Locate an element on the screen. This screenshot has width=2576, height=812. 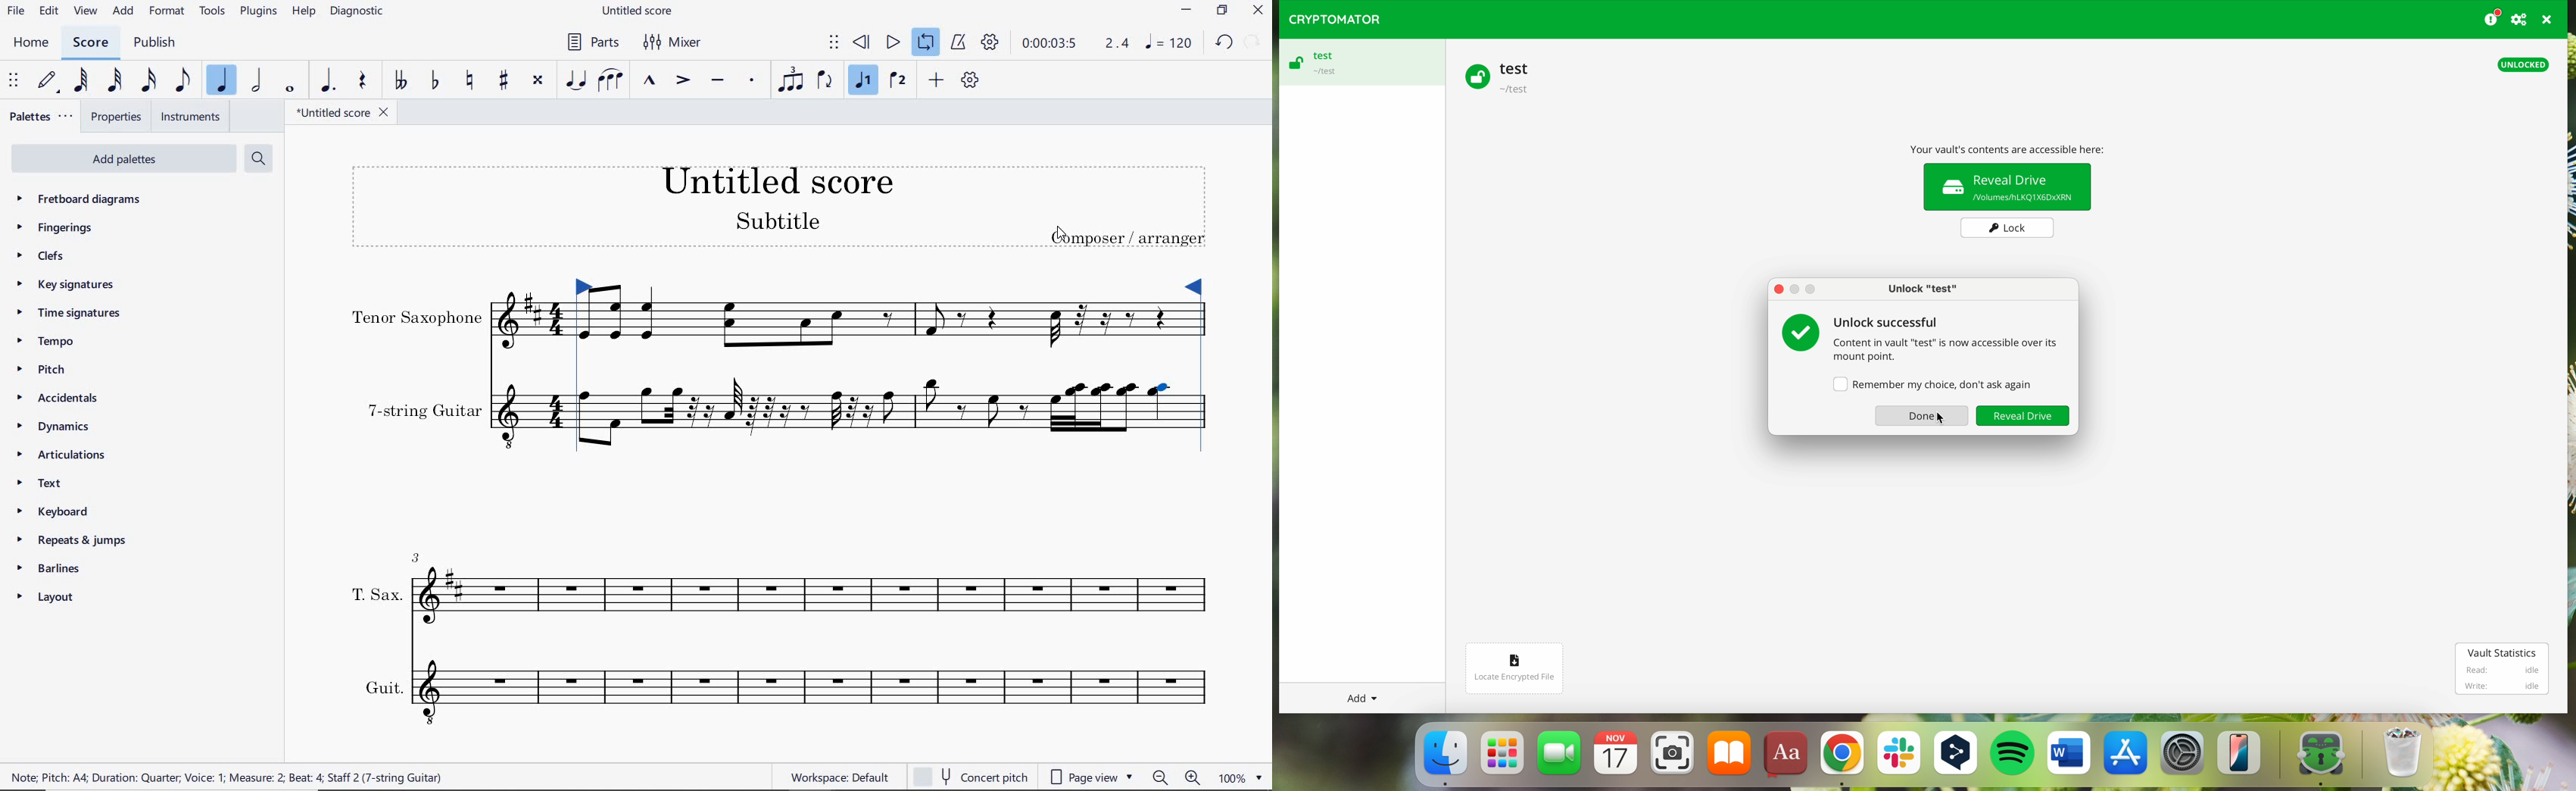
TIME SIGNATURES is located at coordinates (67, 312).